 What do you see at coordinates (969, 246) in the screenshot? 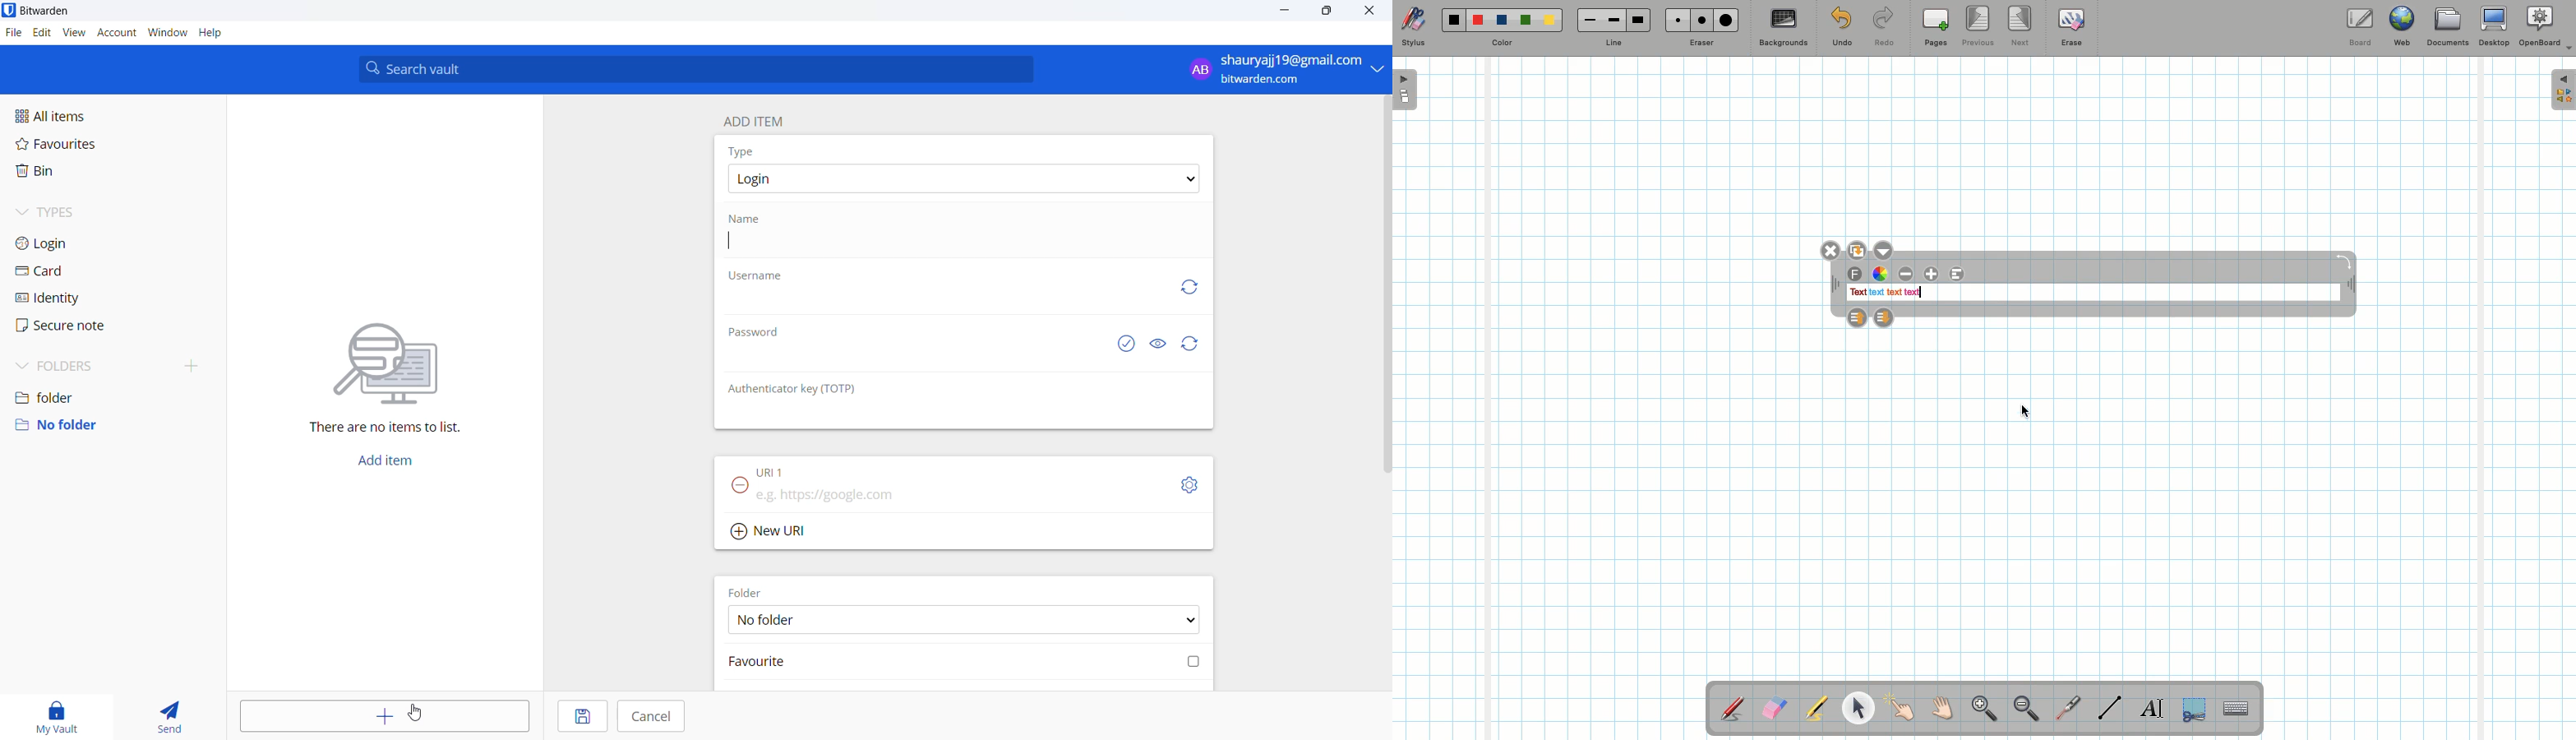
I see `name input box` at bounding box center [969, 246].